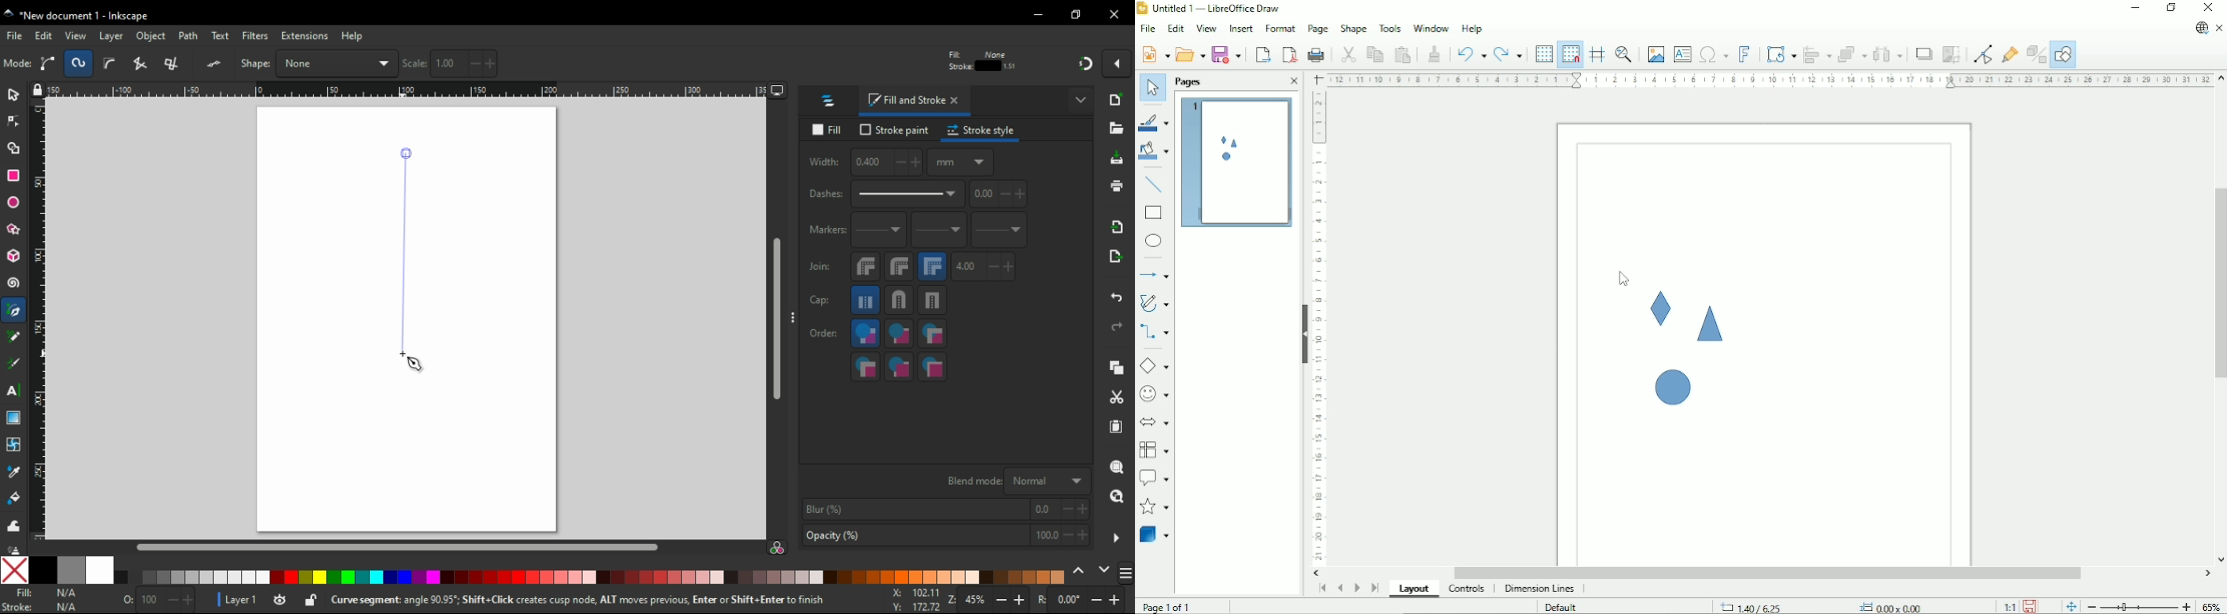 The width and height of the screenshot is (2240, 616). I want to click on mouse pointer, so click(417, 365).